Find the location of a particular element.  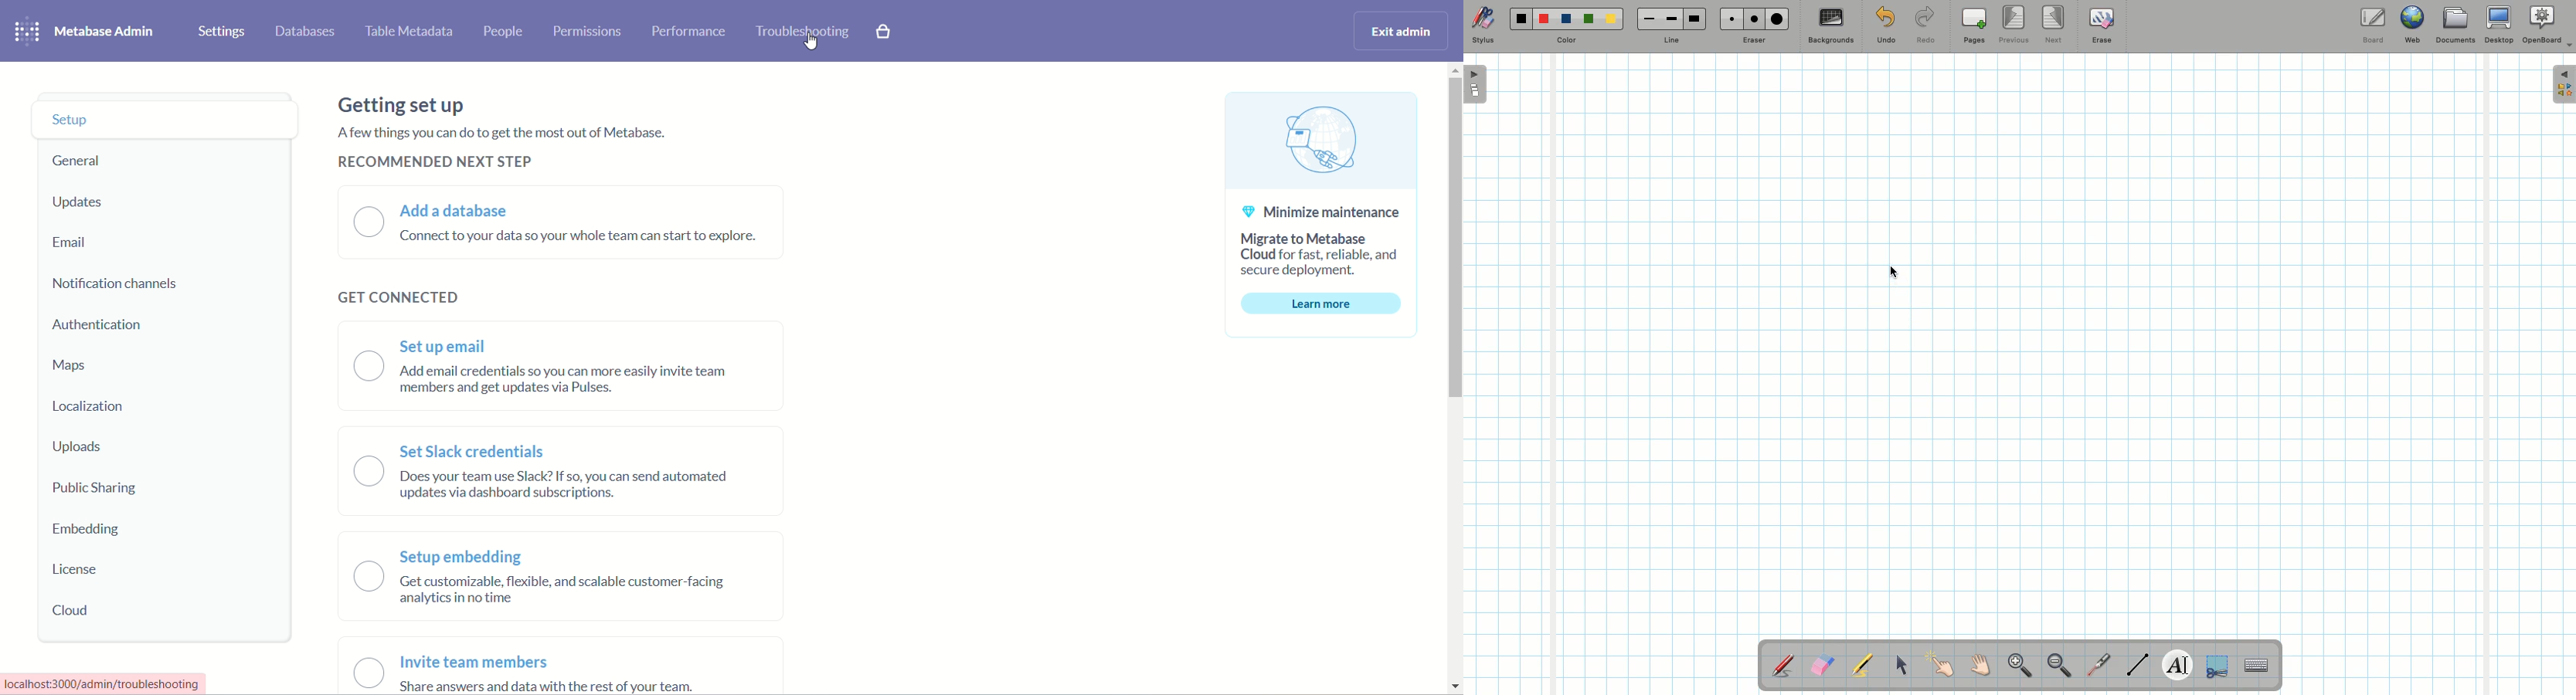

get connected is located at coordinates (397, 299).